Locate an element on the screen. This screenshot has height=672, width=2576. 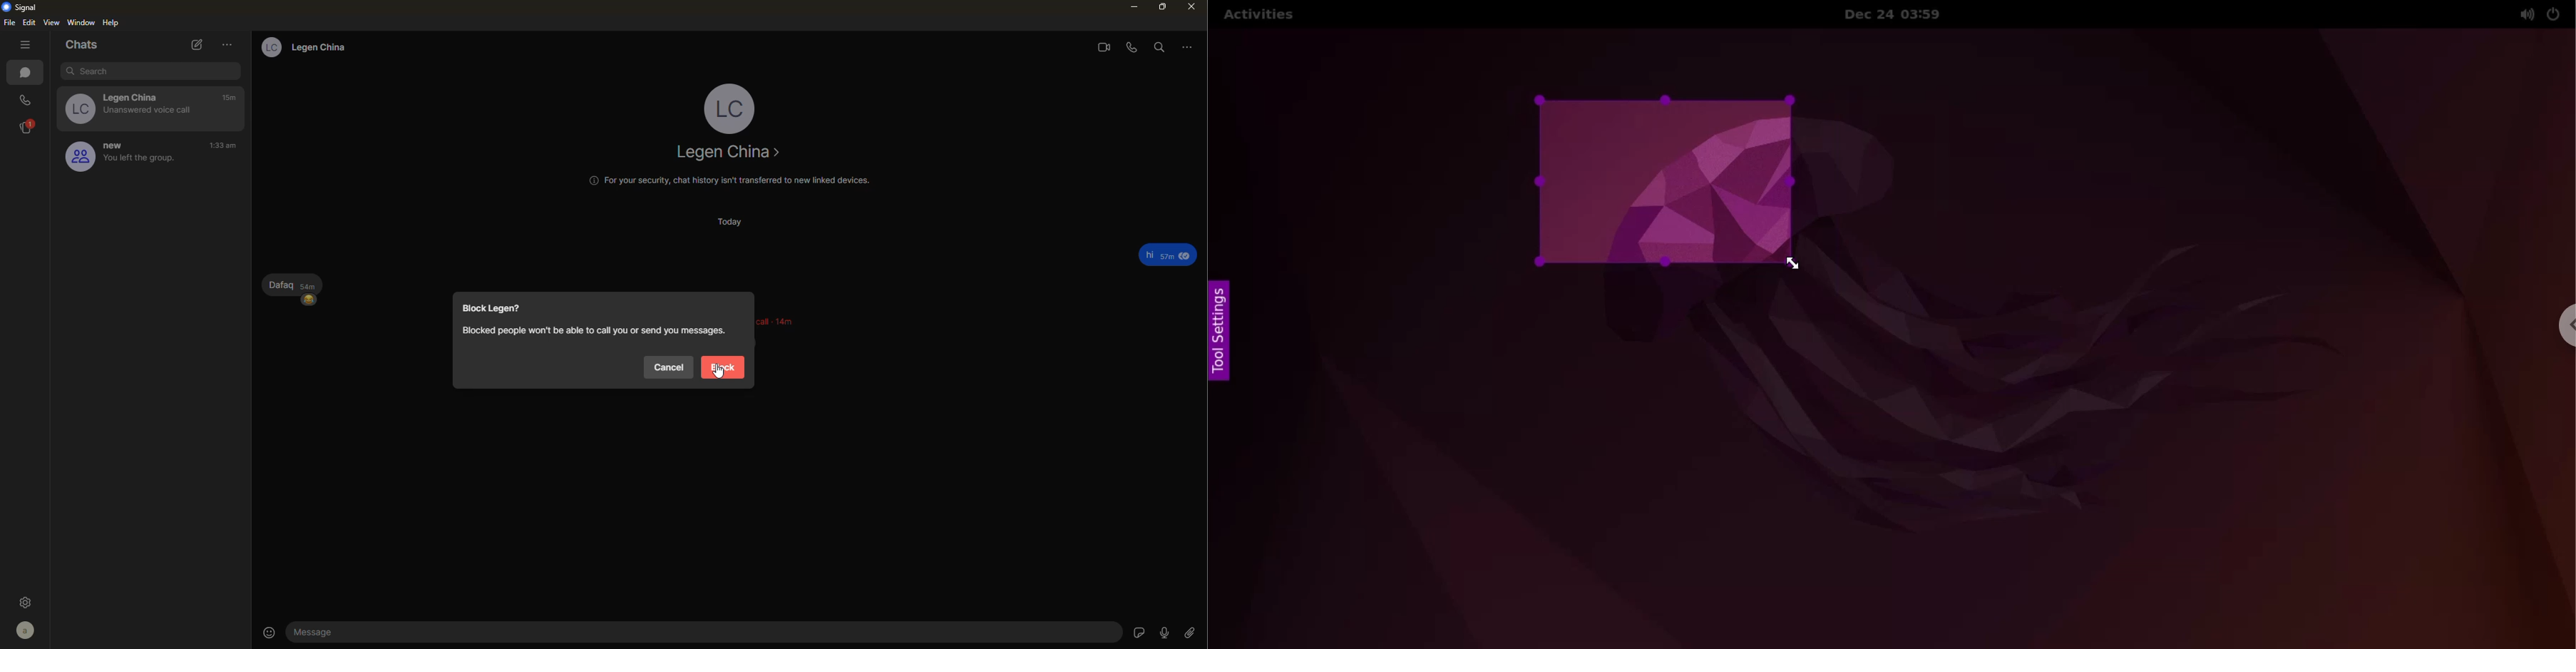
® Legen China is located at coordinates (300, 47).